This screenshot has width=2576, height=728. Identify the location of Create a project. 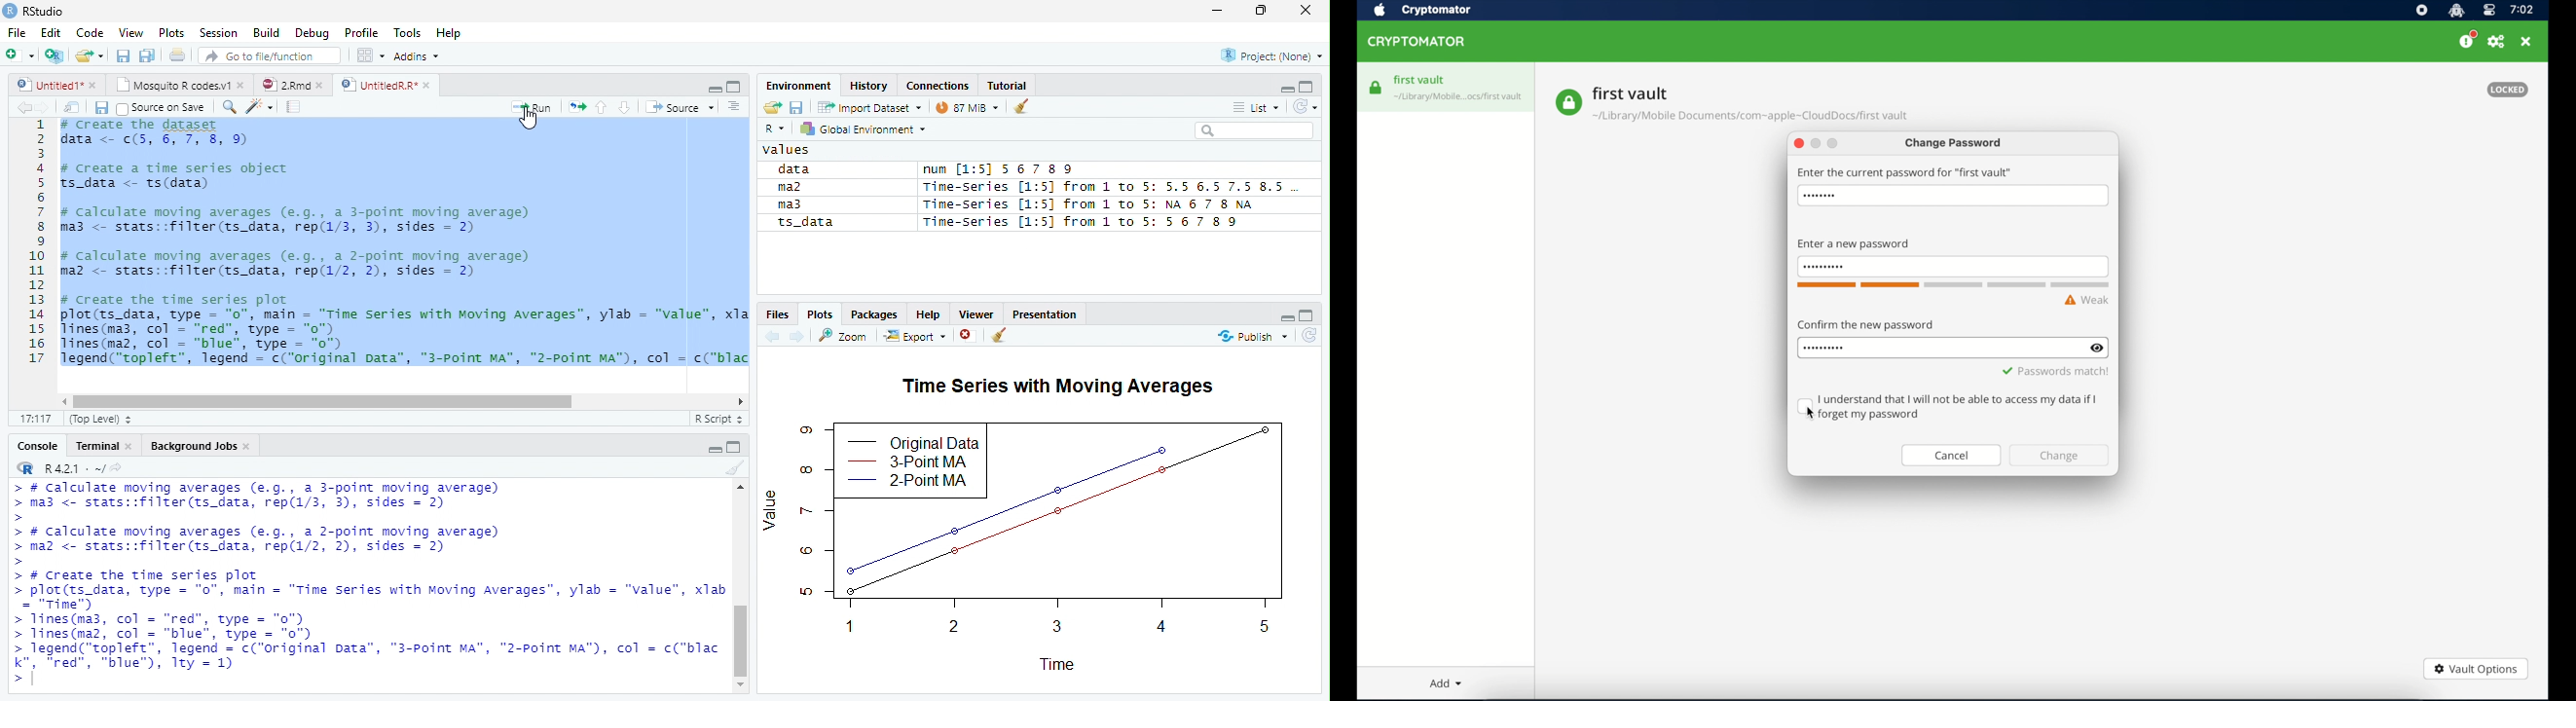
(54, 55).